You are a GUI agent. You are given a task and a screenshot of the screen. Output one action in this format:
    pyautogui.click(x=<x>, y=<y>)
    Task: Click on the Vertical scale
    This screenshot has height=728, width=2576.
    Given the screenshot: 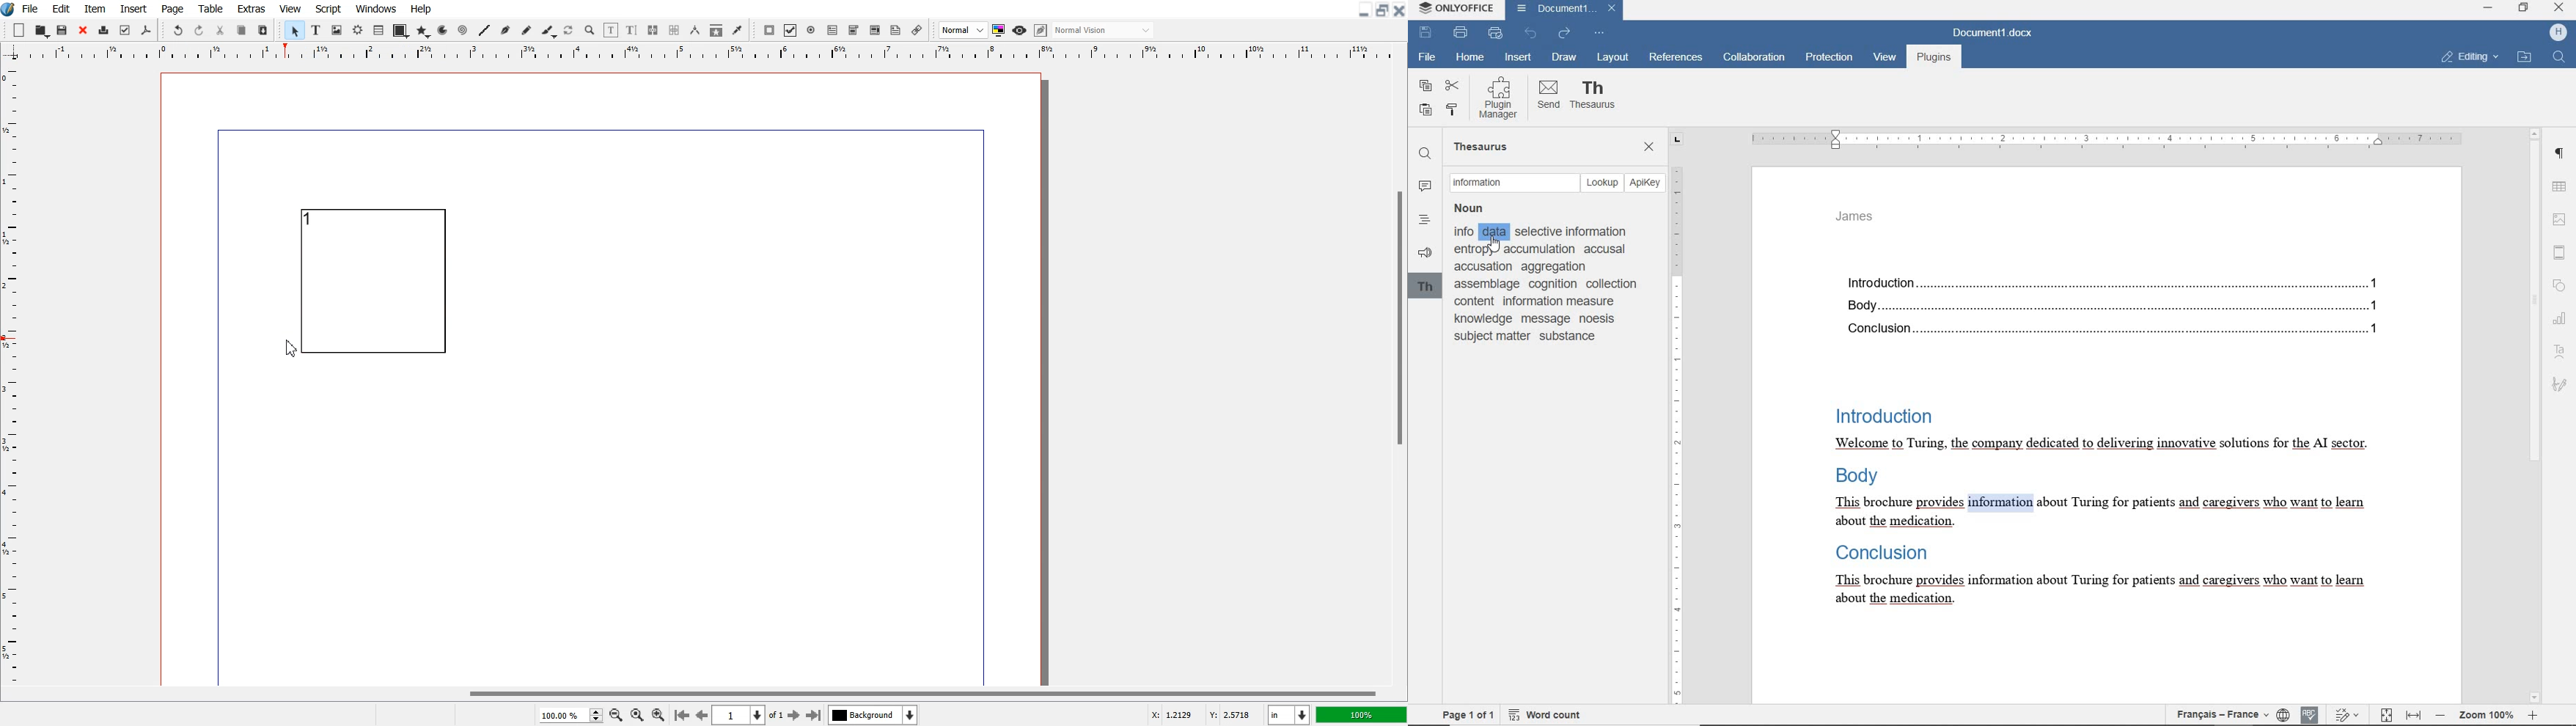 What is the action you would take?
    pyautogui.click(x=10, y=364)
    